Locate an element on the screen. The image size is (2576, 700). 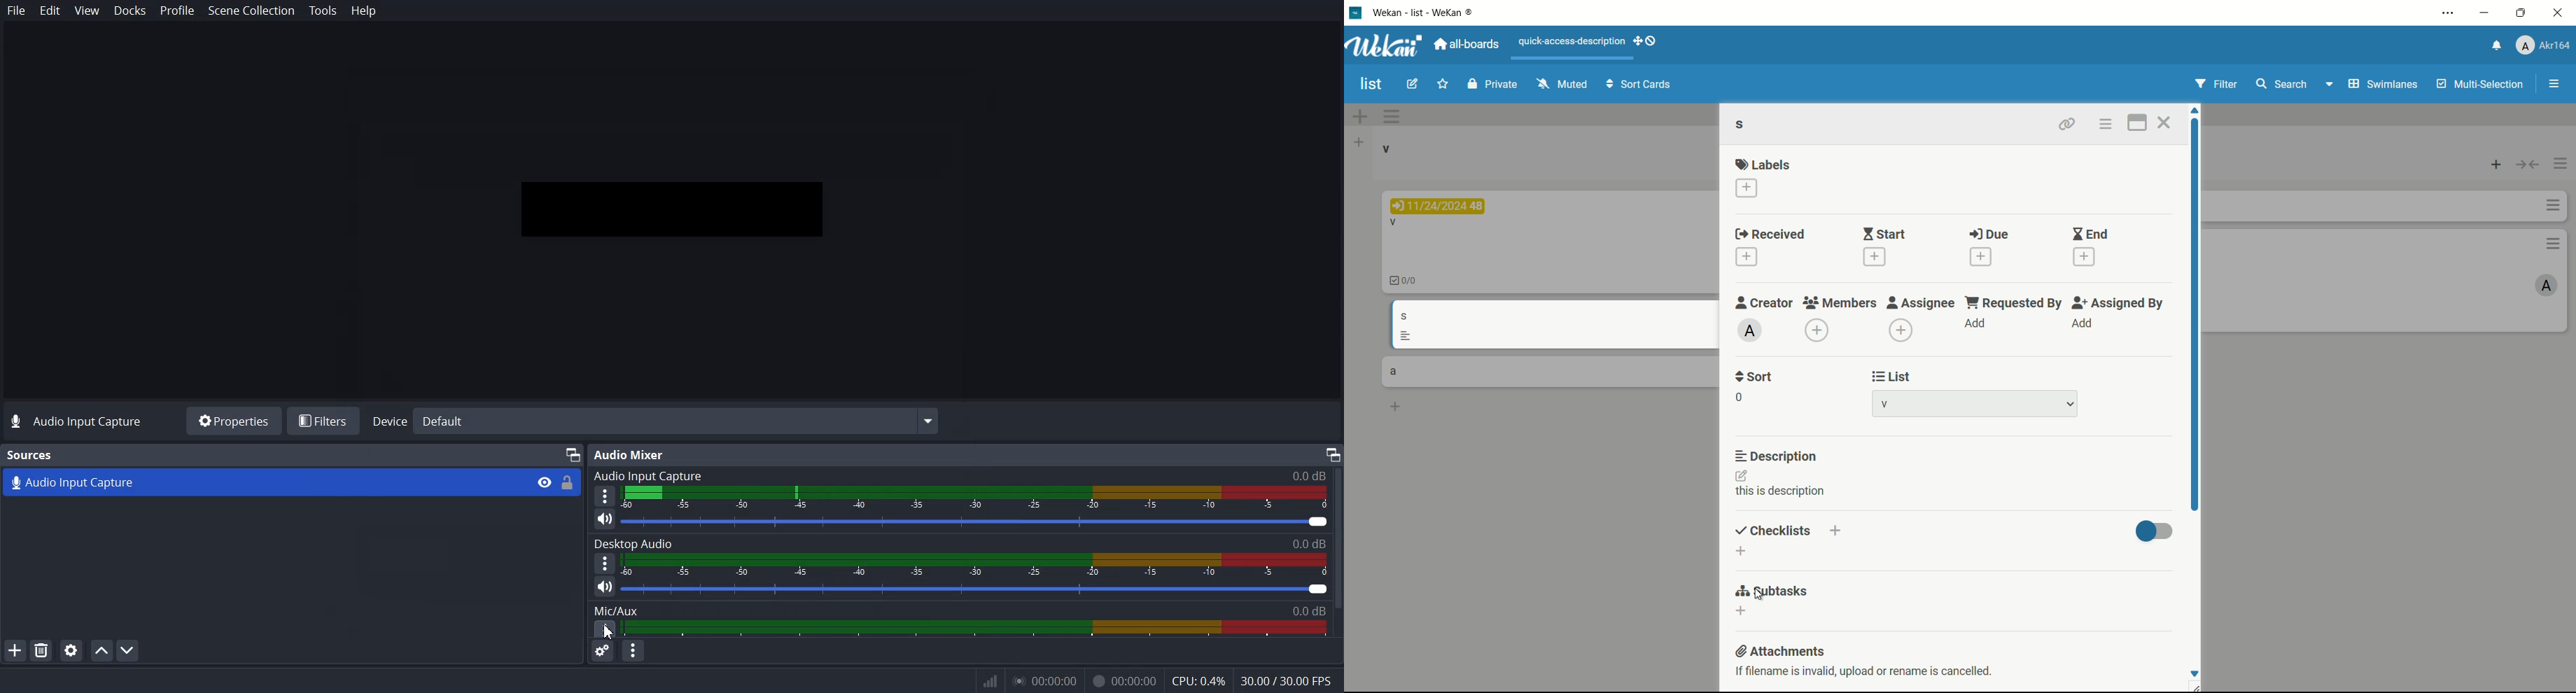
Volume Indicator is located at coordinates (977, 565).